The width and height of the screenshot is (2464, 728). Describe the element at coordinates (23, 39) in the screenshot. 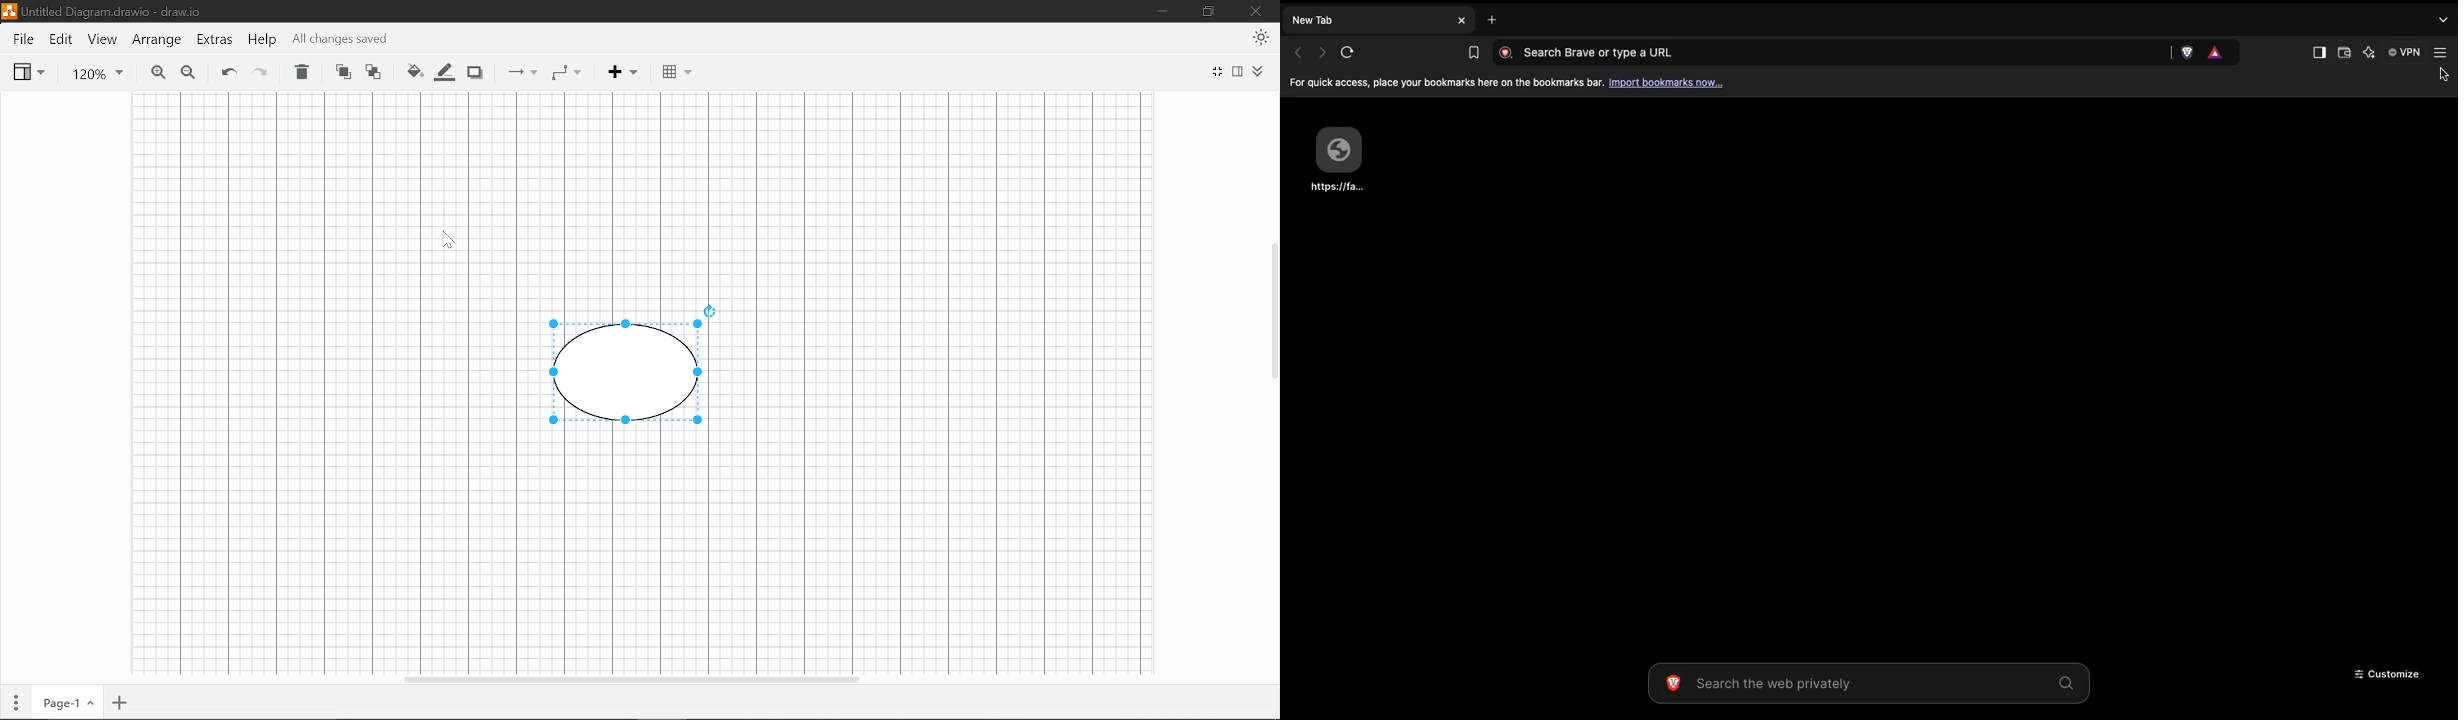

I see `File` at that location.